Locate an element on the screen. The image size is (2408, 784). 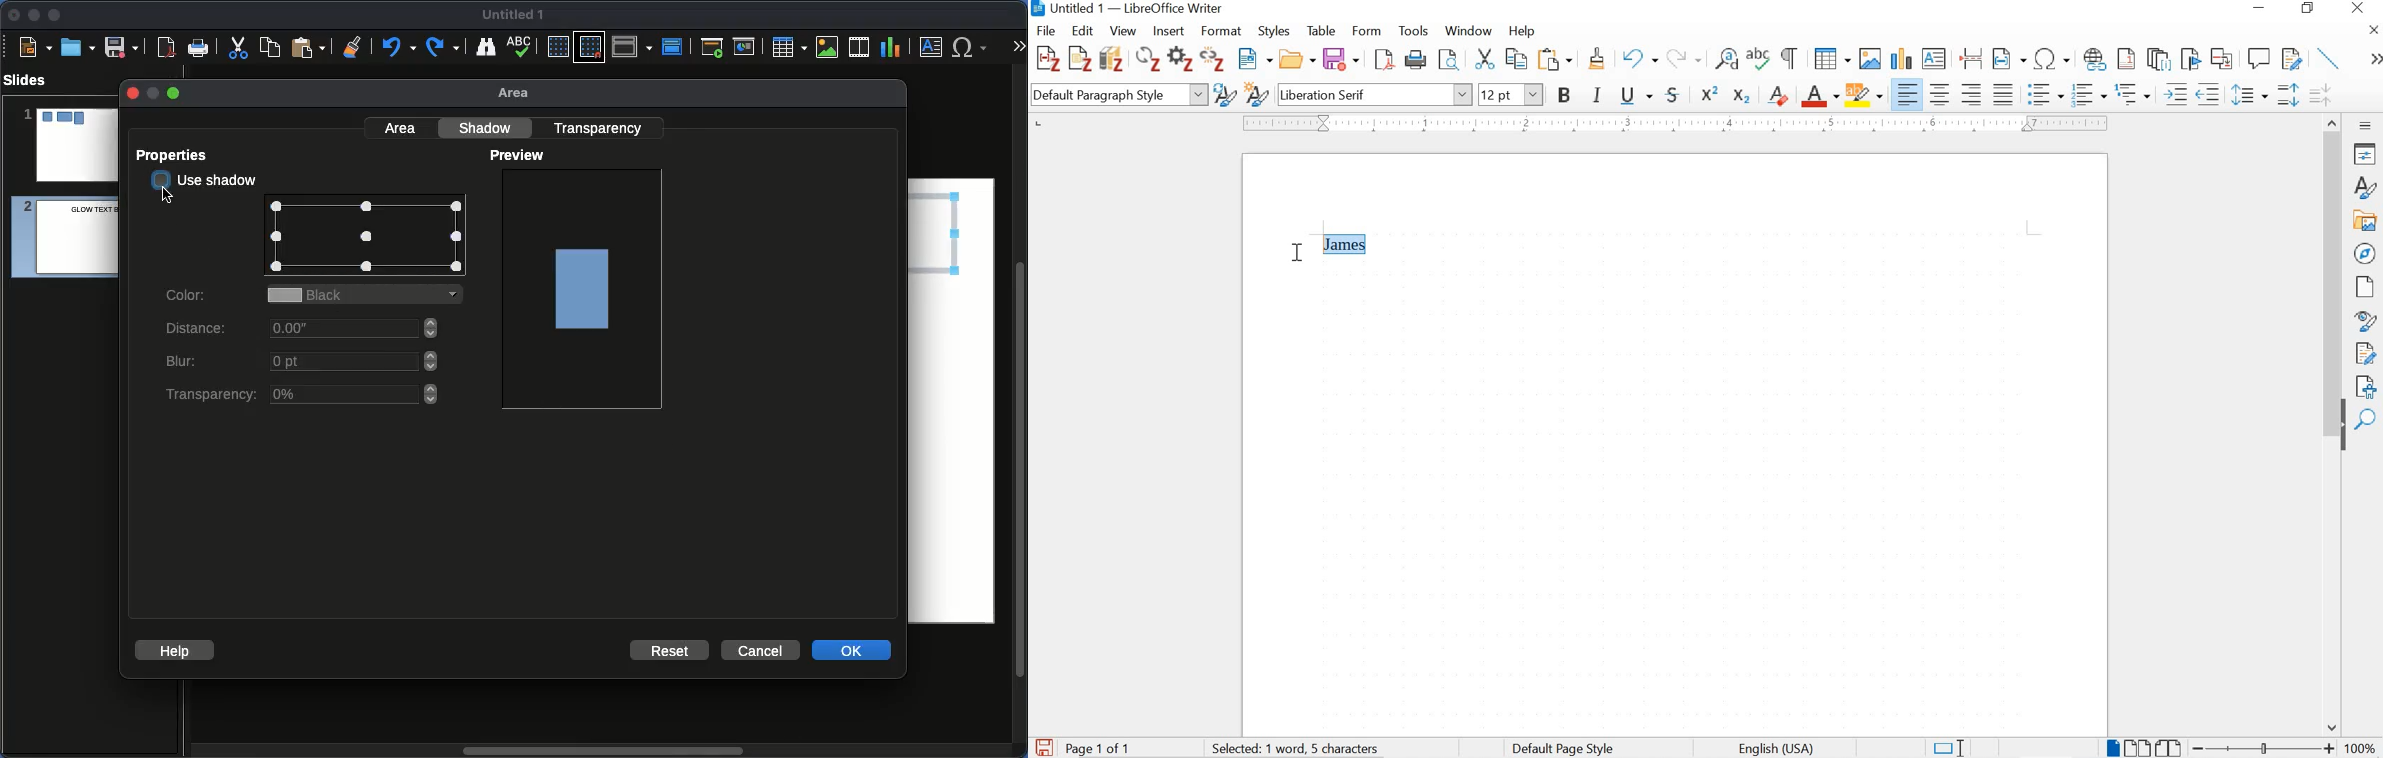
save is located at coordinates (1341, 59).